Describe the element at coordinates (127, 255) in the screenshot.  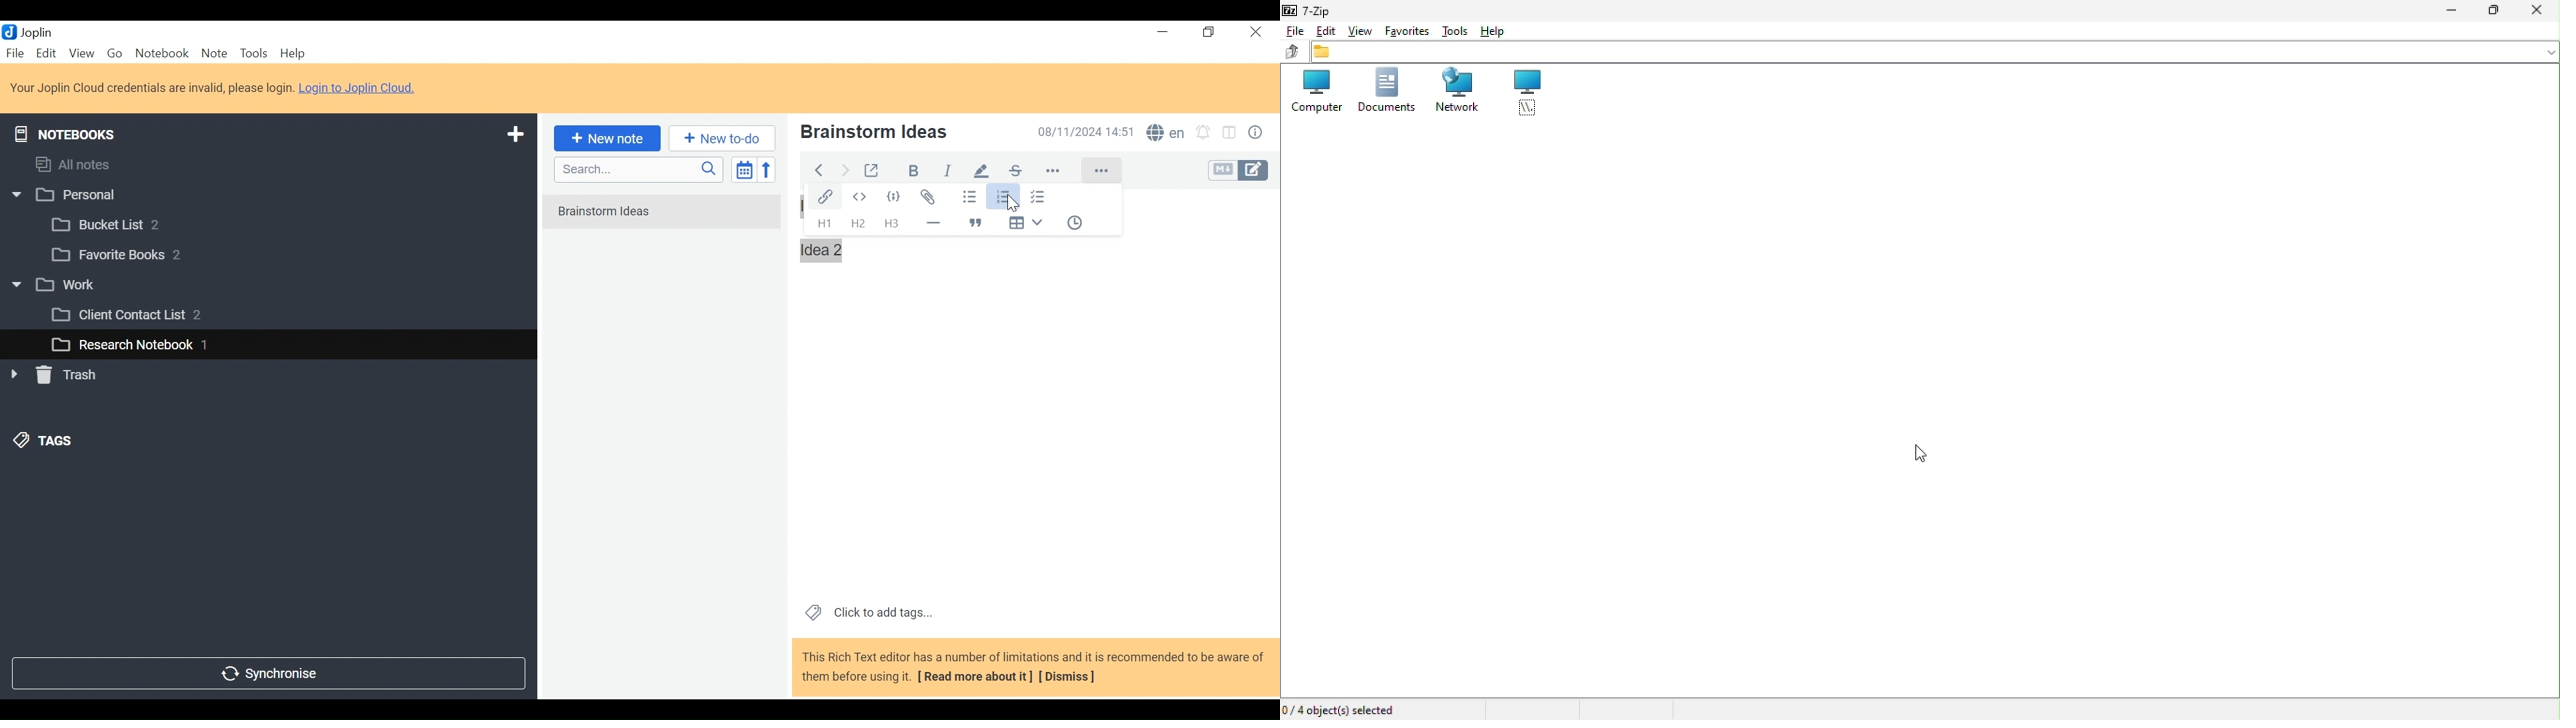
I see `[3 Favorite Books 2` at that location.